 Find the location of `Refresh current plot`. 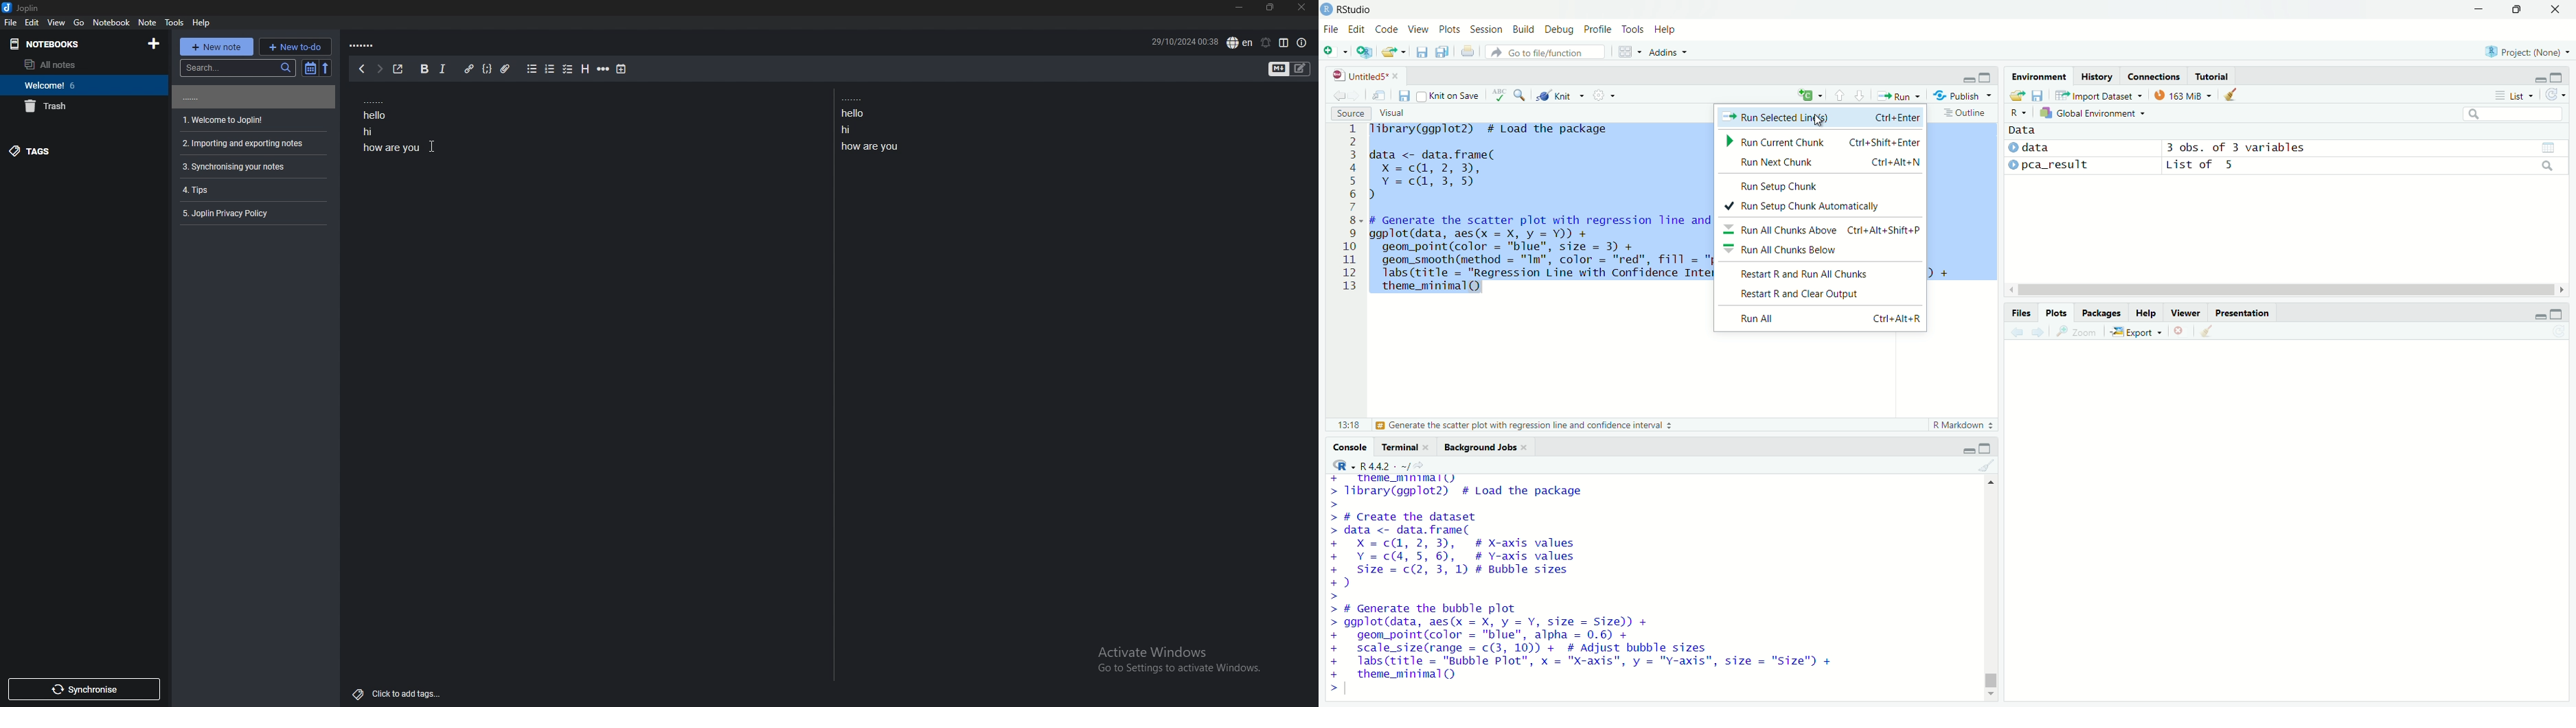

Refresh current plot is located at coordinates (2559, 331).